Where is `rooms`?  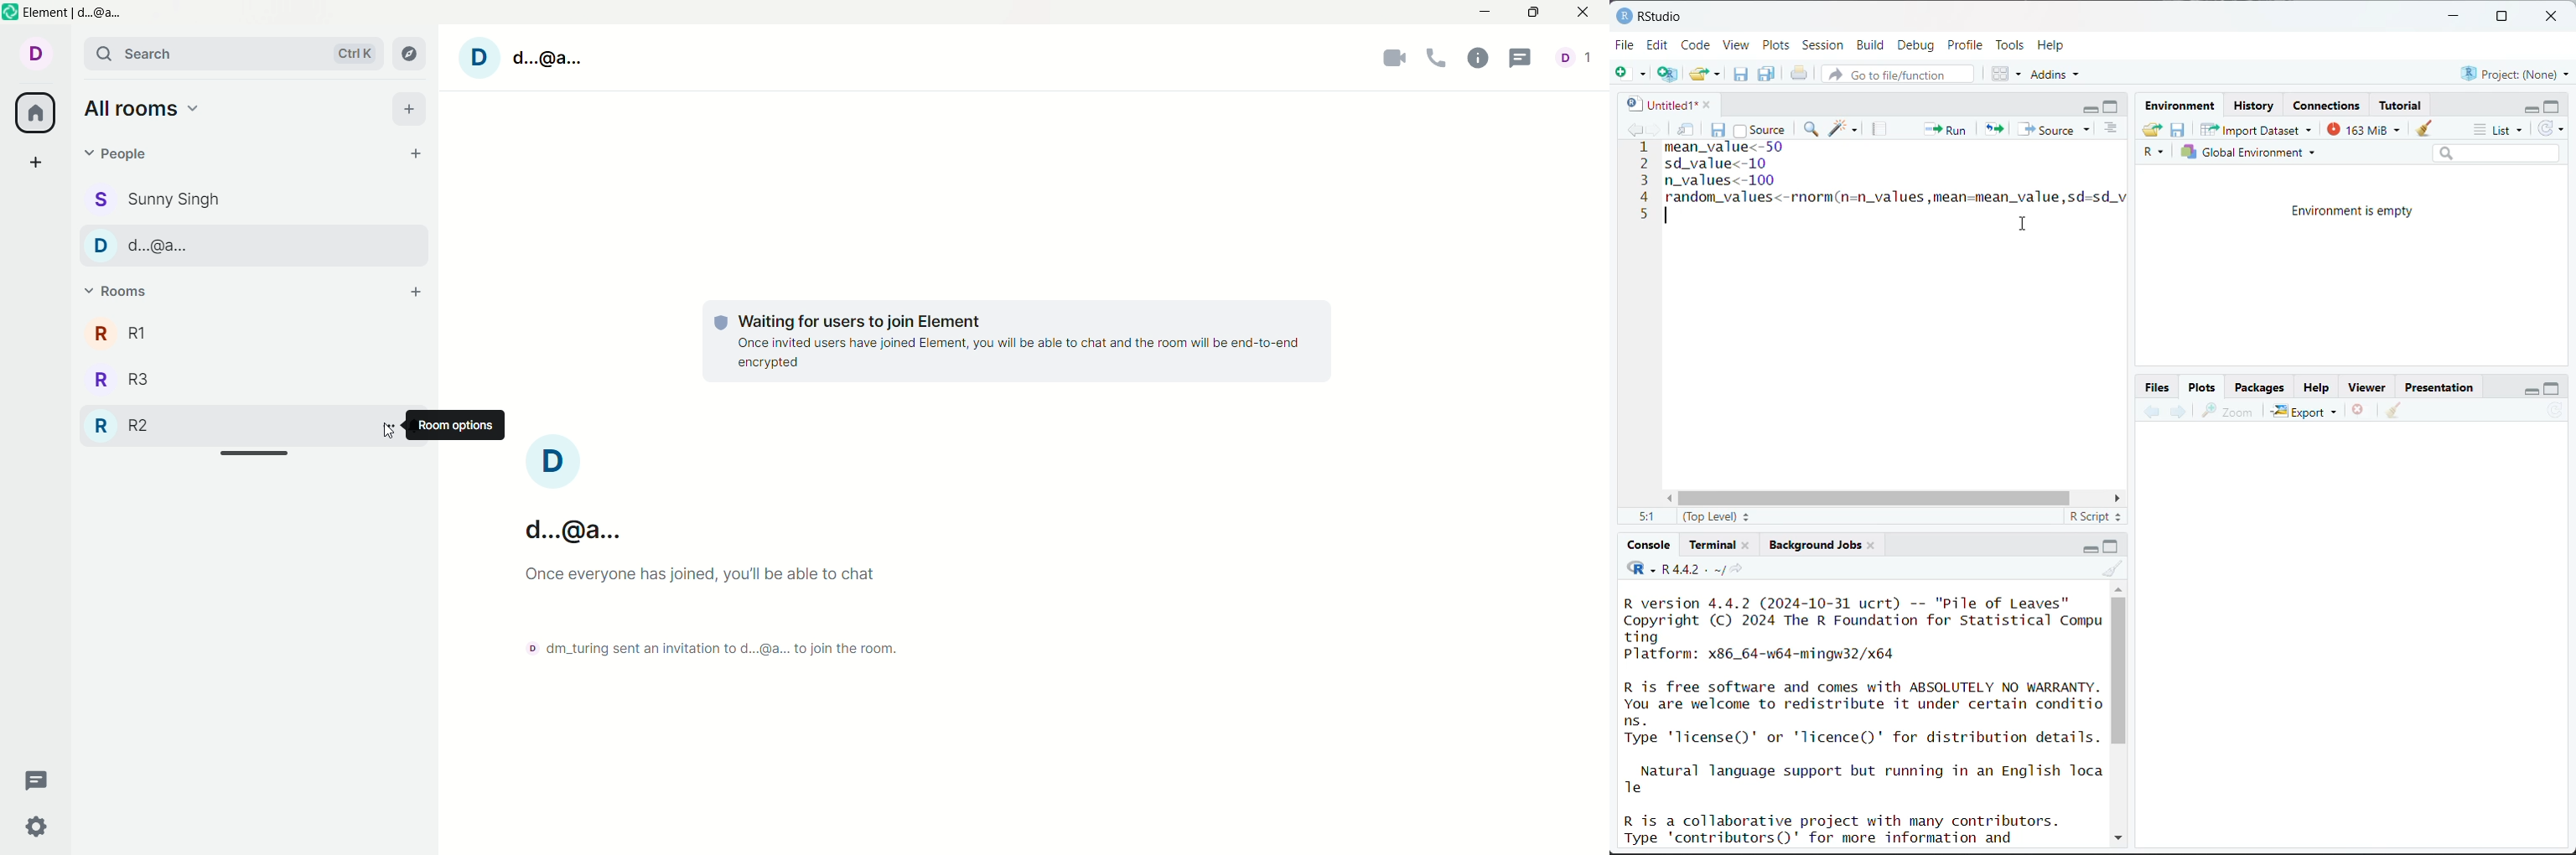
rooms is located at coordinates (117, 292).